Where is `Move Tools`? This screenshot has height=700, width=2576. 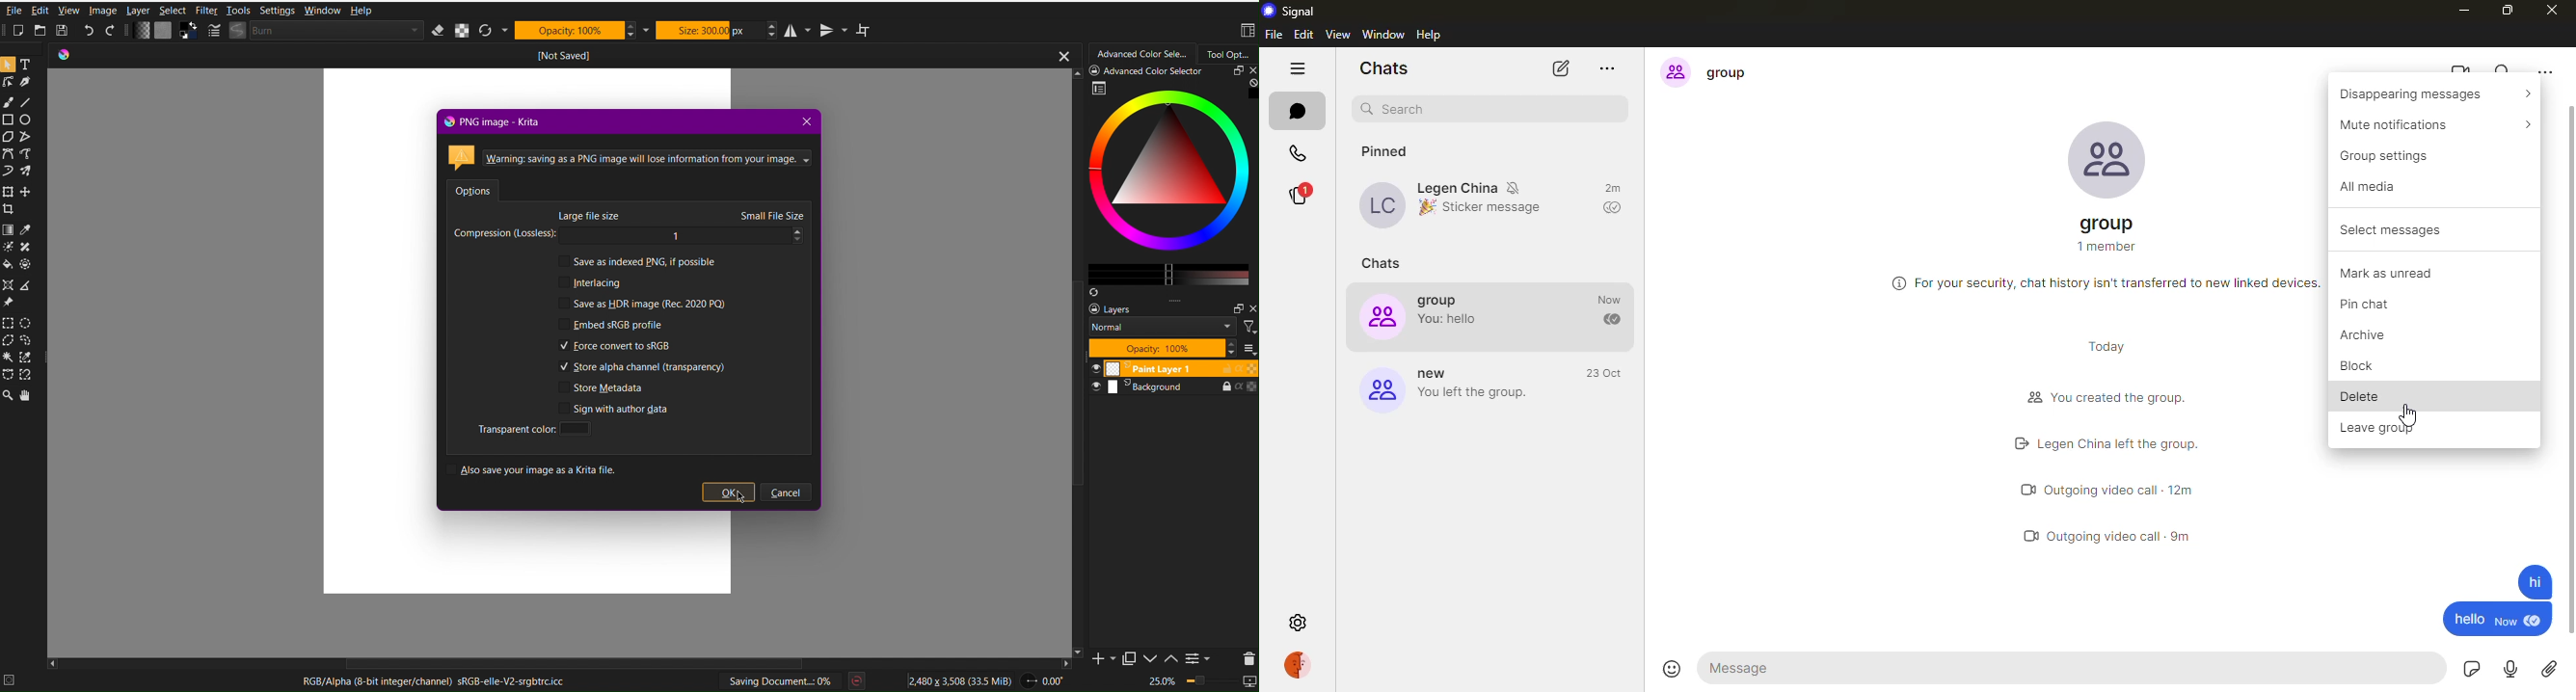 Move Tools is located at coordinates (21, 197).